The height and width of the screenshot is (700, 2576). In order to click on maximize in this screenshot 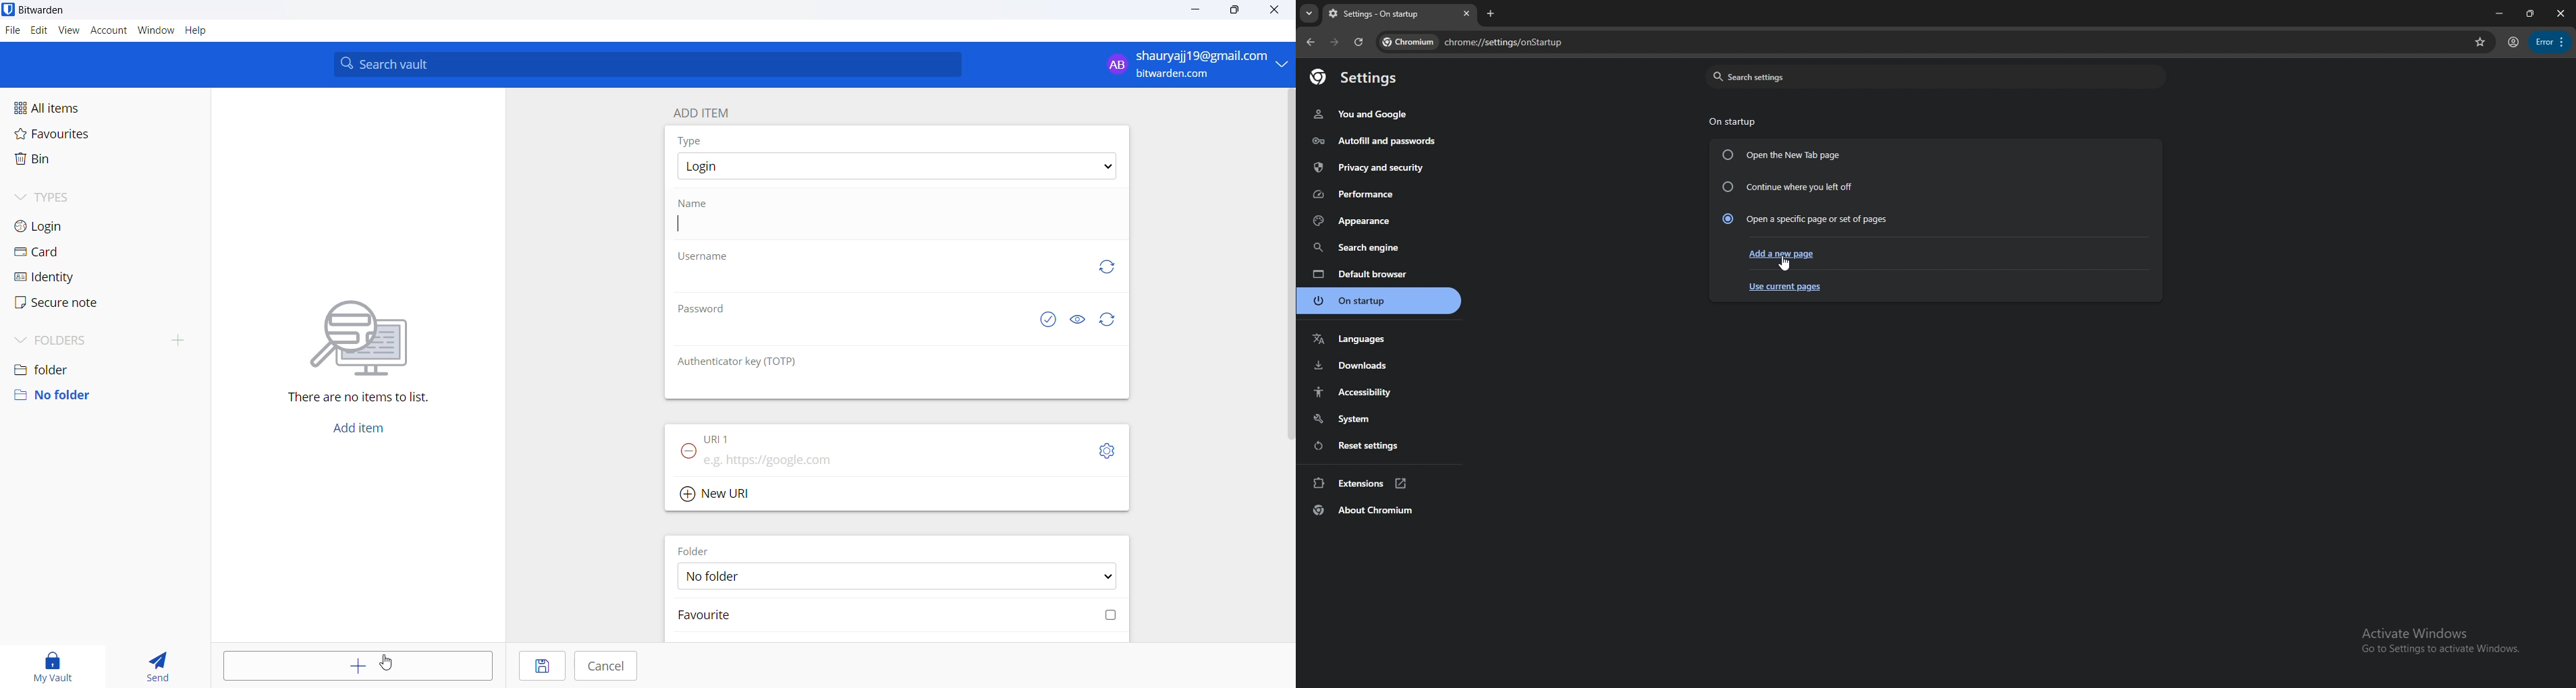, I will do `click(1236, 11)`.